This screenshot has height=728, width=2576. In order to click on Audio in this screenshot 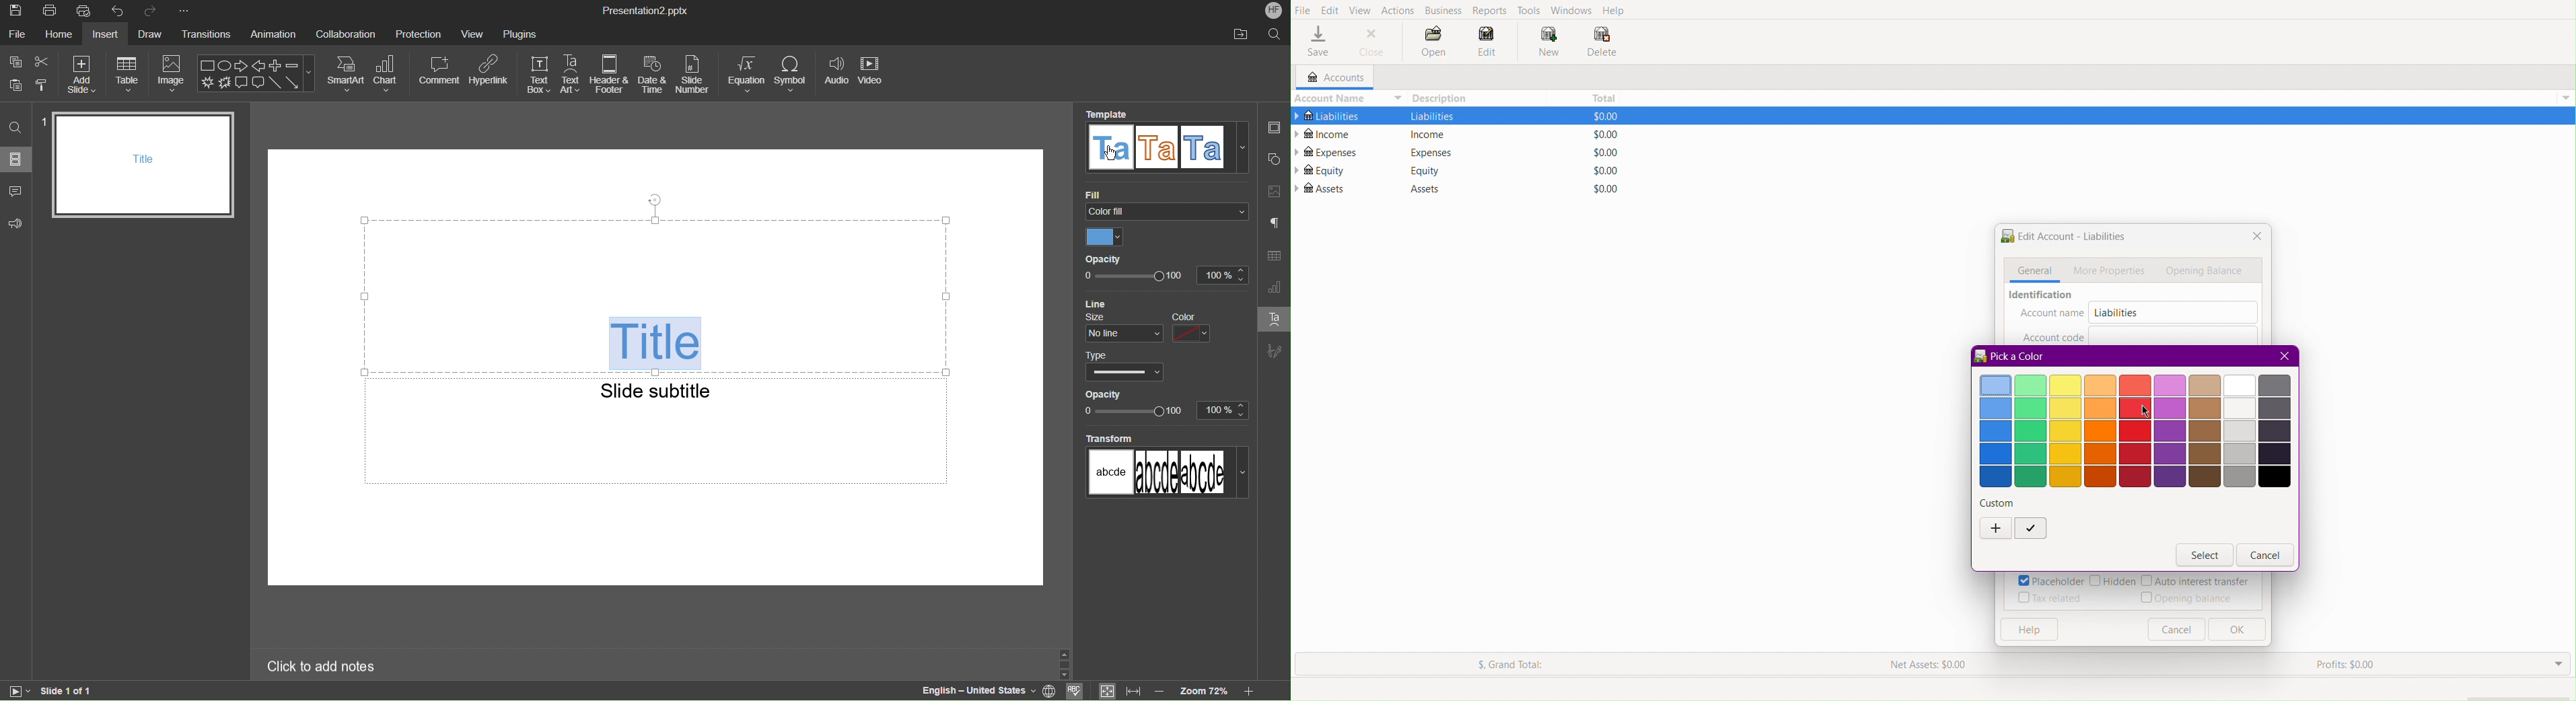, I will do `click(836, 75)`.